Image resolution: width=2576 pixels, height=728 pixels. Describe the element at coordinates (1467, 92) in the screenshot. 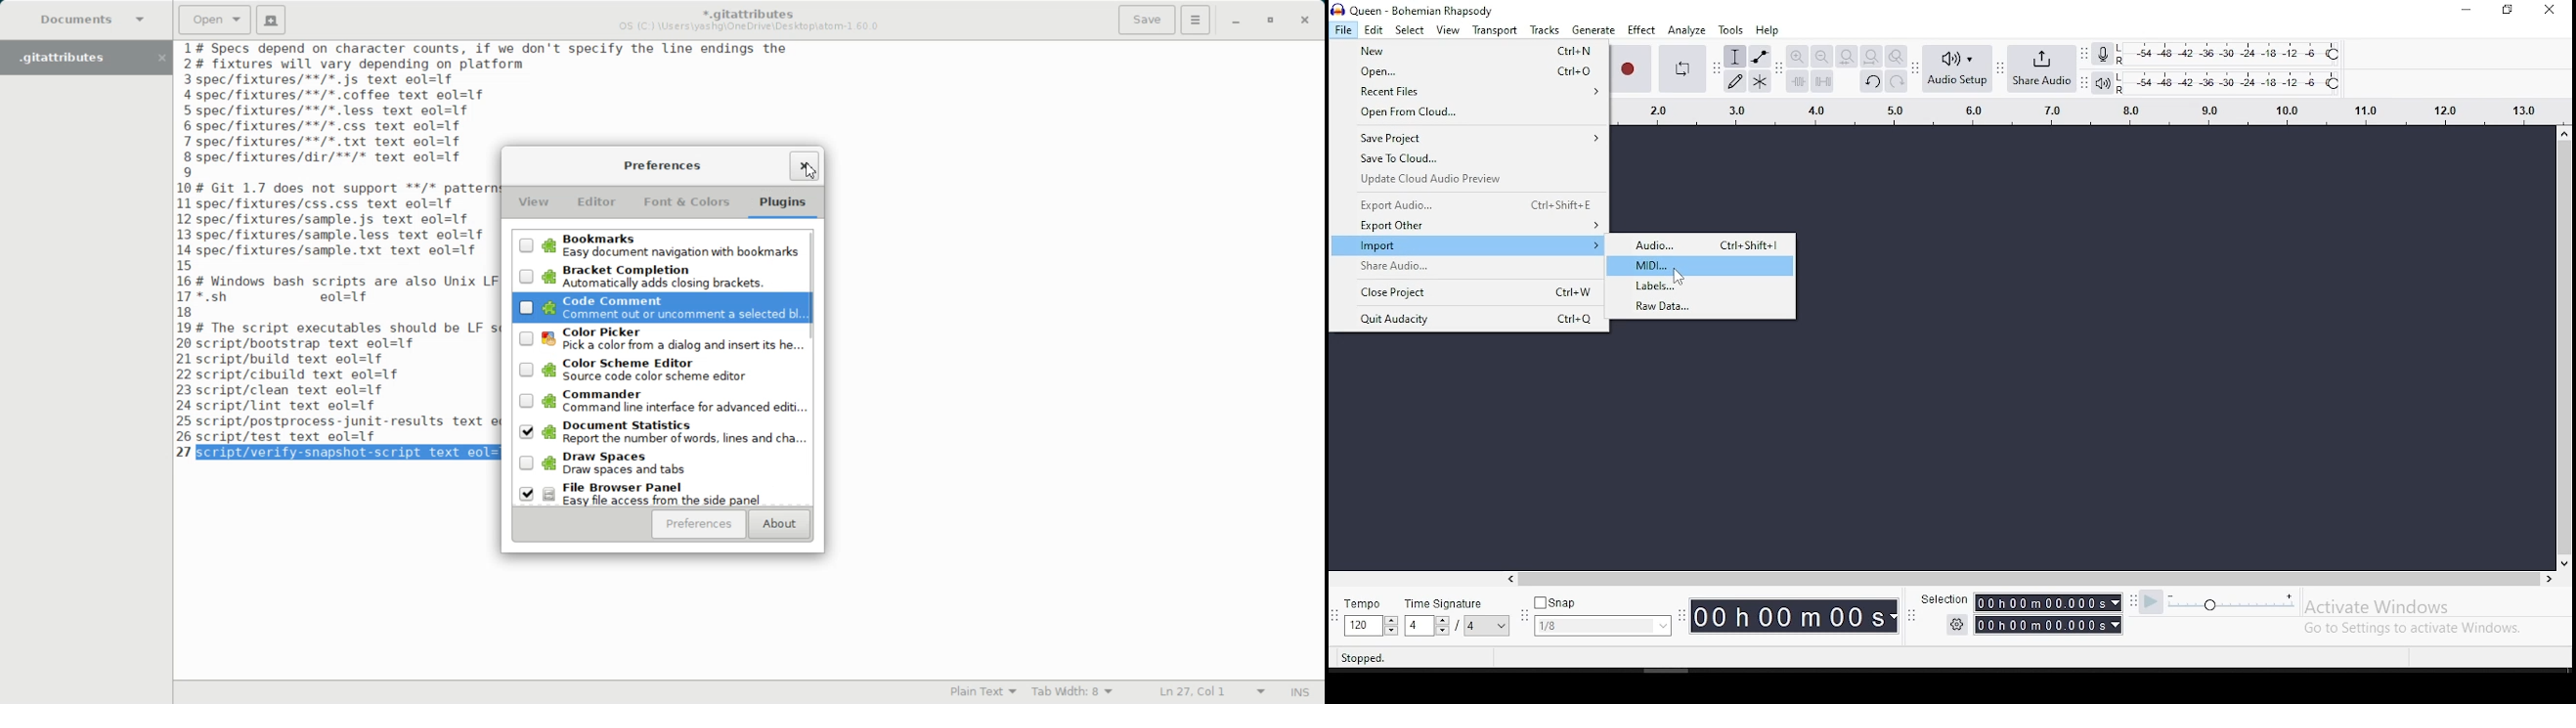

I see `recent files` at that location.